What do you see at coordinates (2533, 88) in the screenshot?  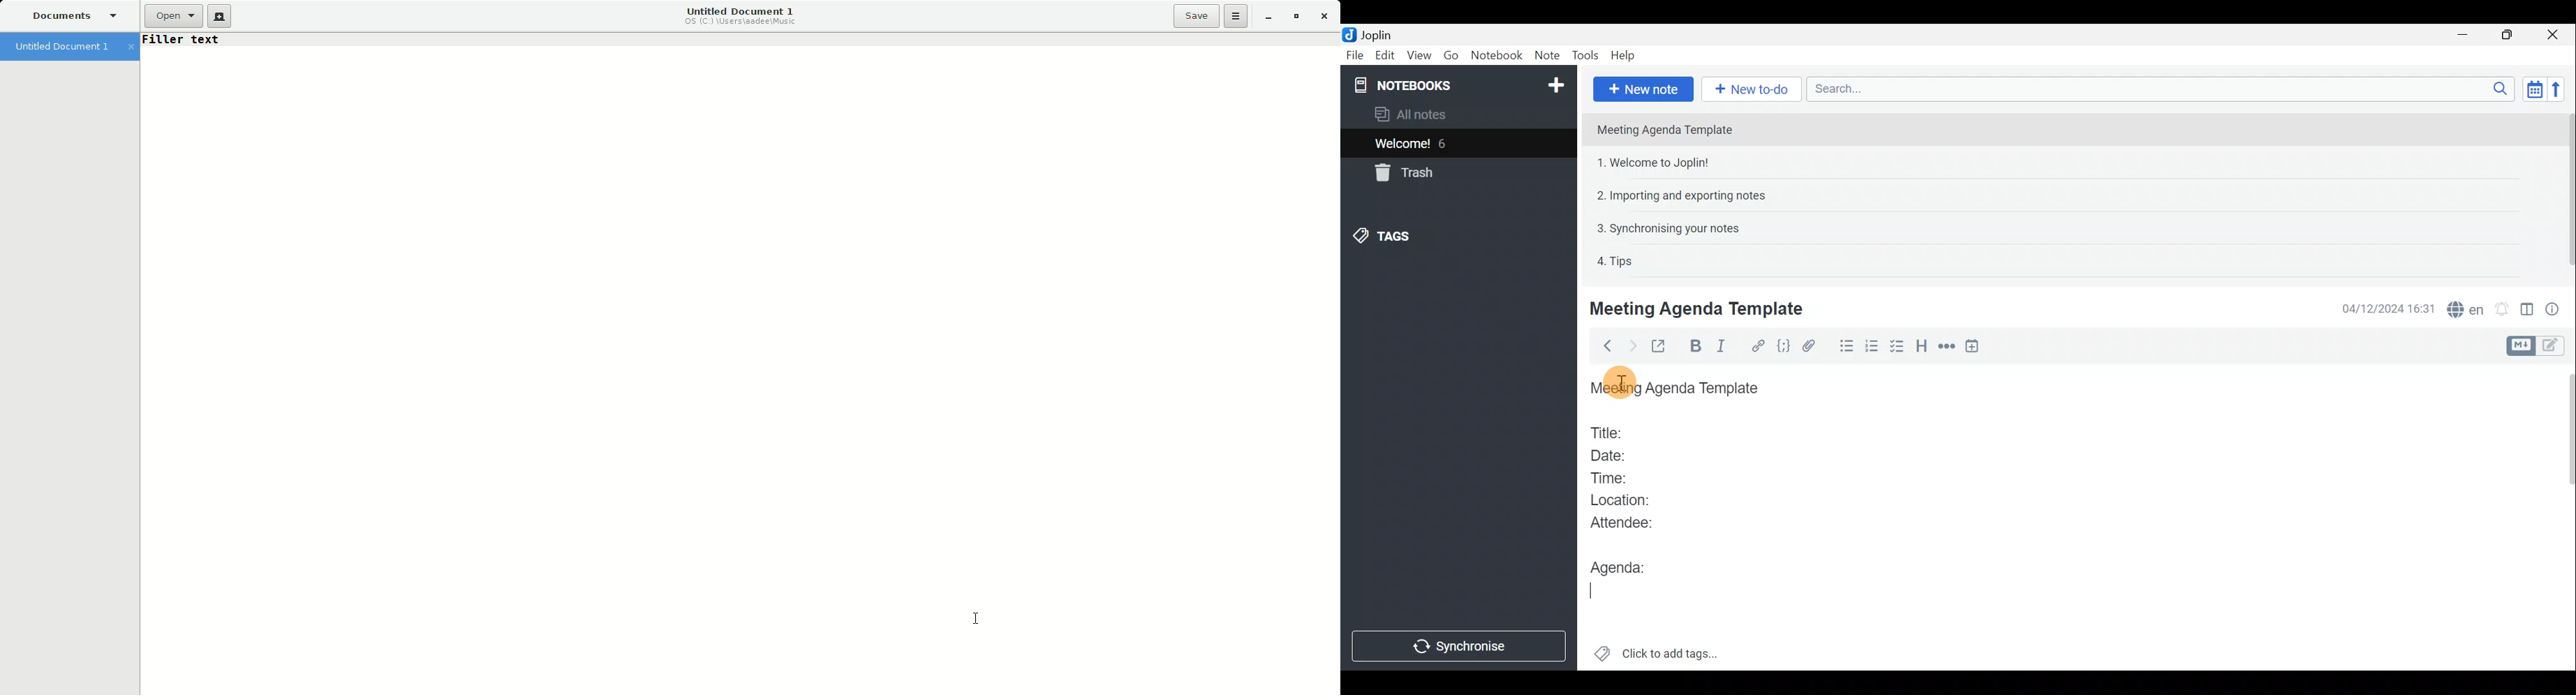 I see `Toggle sort order` at bounding box center [2533, 88].